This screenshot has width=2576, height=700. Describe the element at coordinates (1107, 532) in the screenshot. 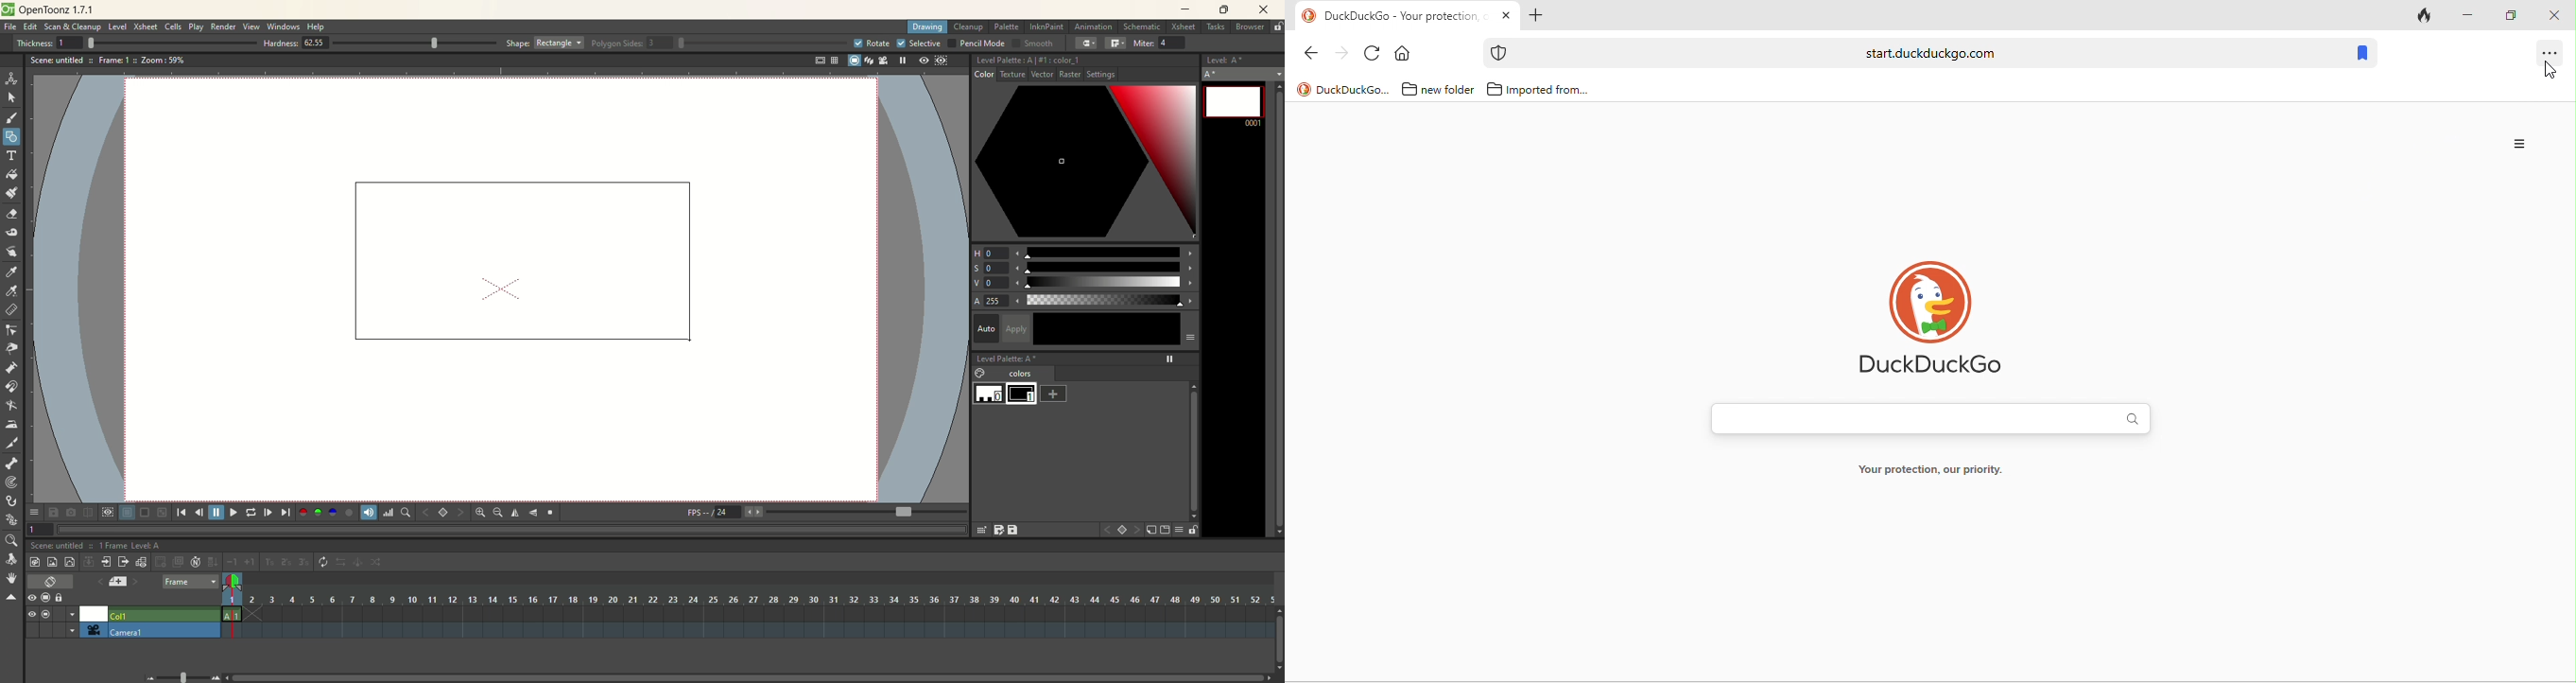

I see `previous key` at that location.